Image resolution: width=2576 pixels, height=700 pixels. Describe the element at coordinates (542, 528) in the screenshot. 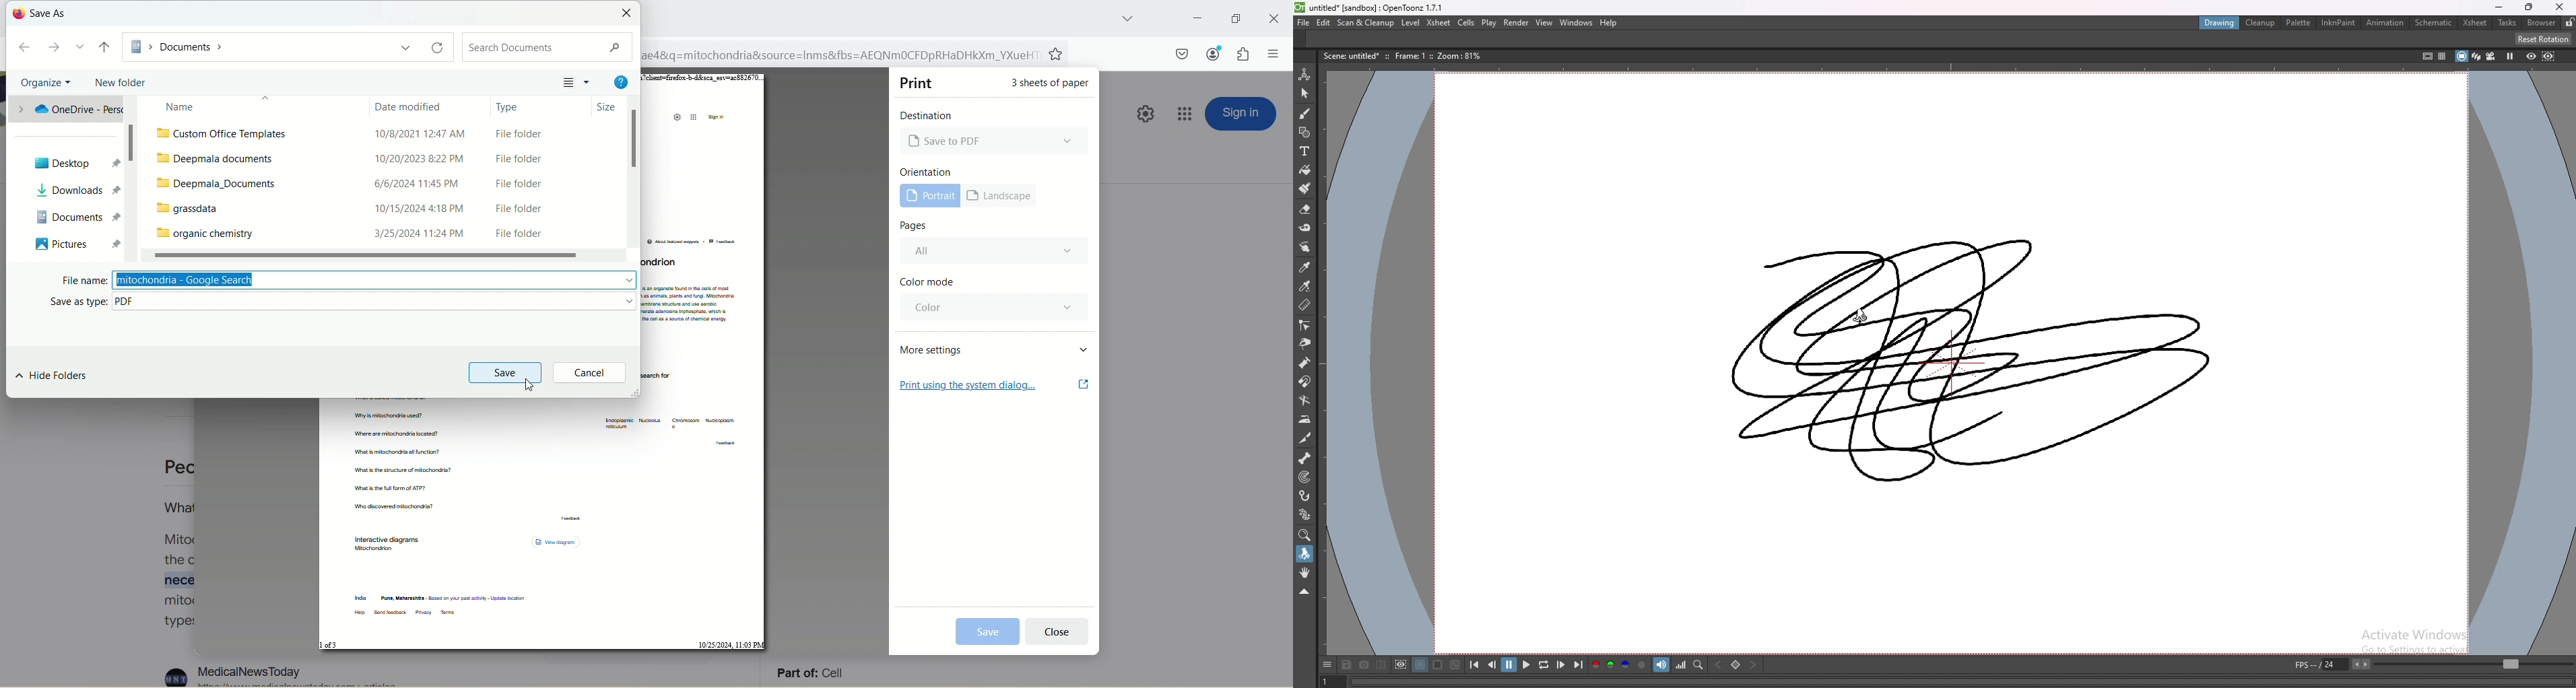

I see `PDF page` at that location.